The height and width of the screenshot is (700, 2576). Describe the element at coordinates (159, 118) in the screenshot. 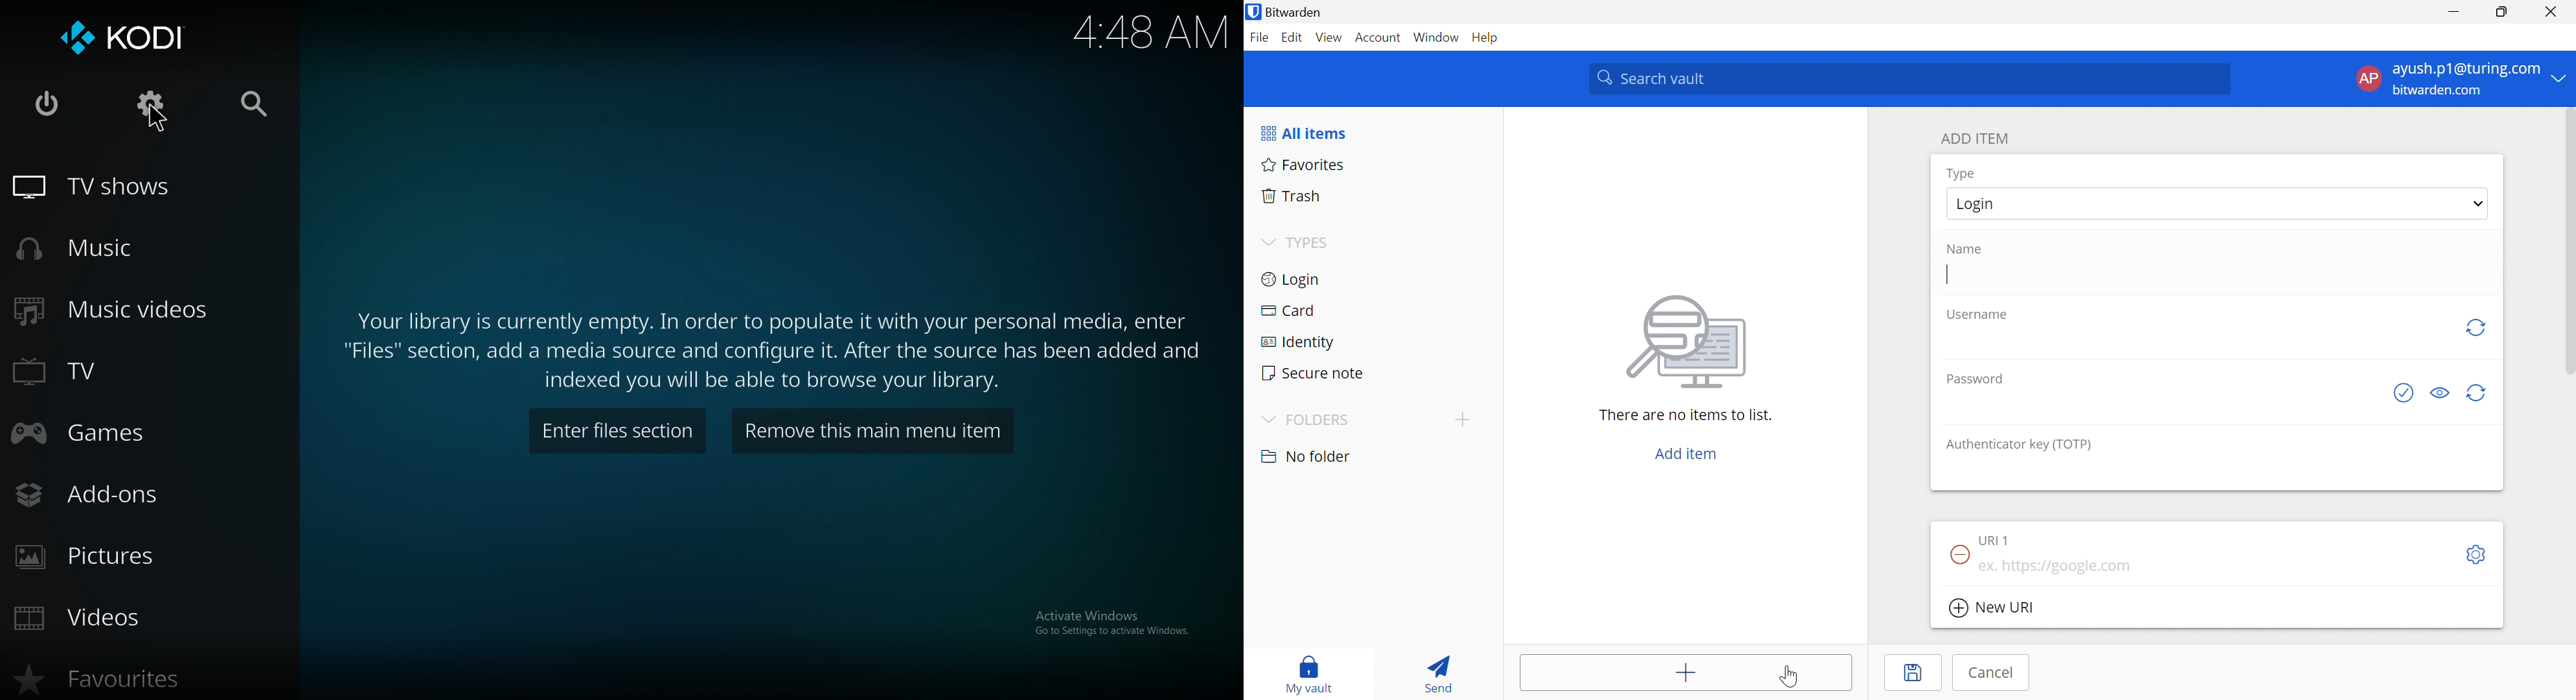

I see `` at that location.